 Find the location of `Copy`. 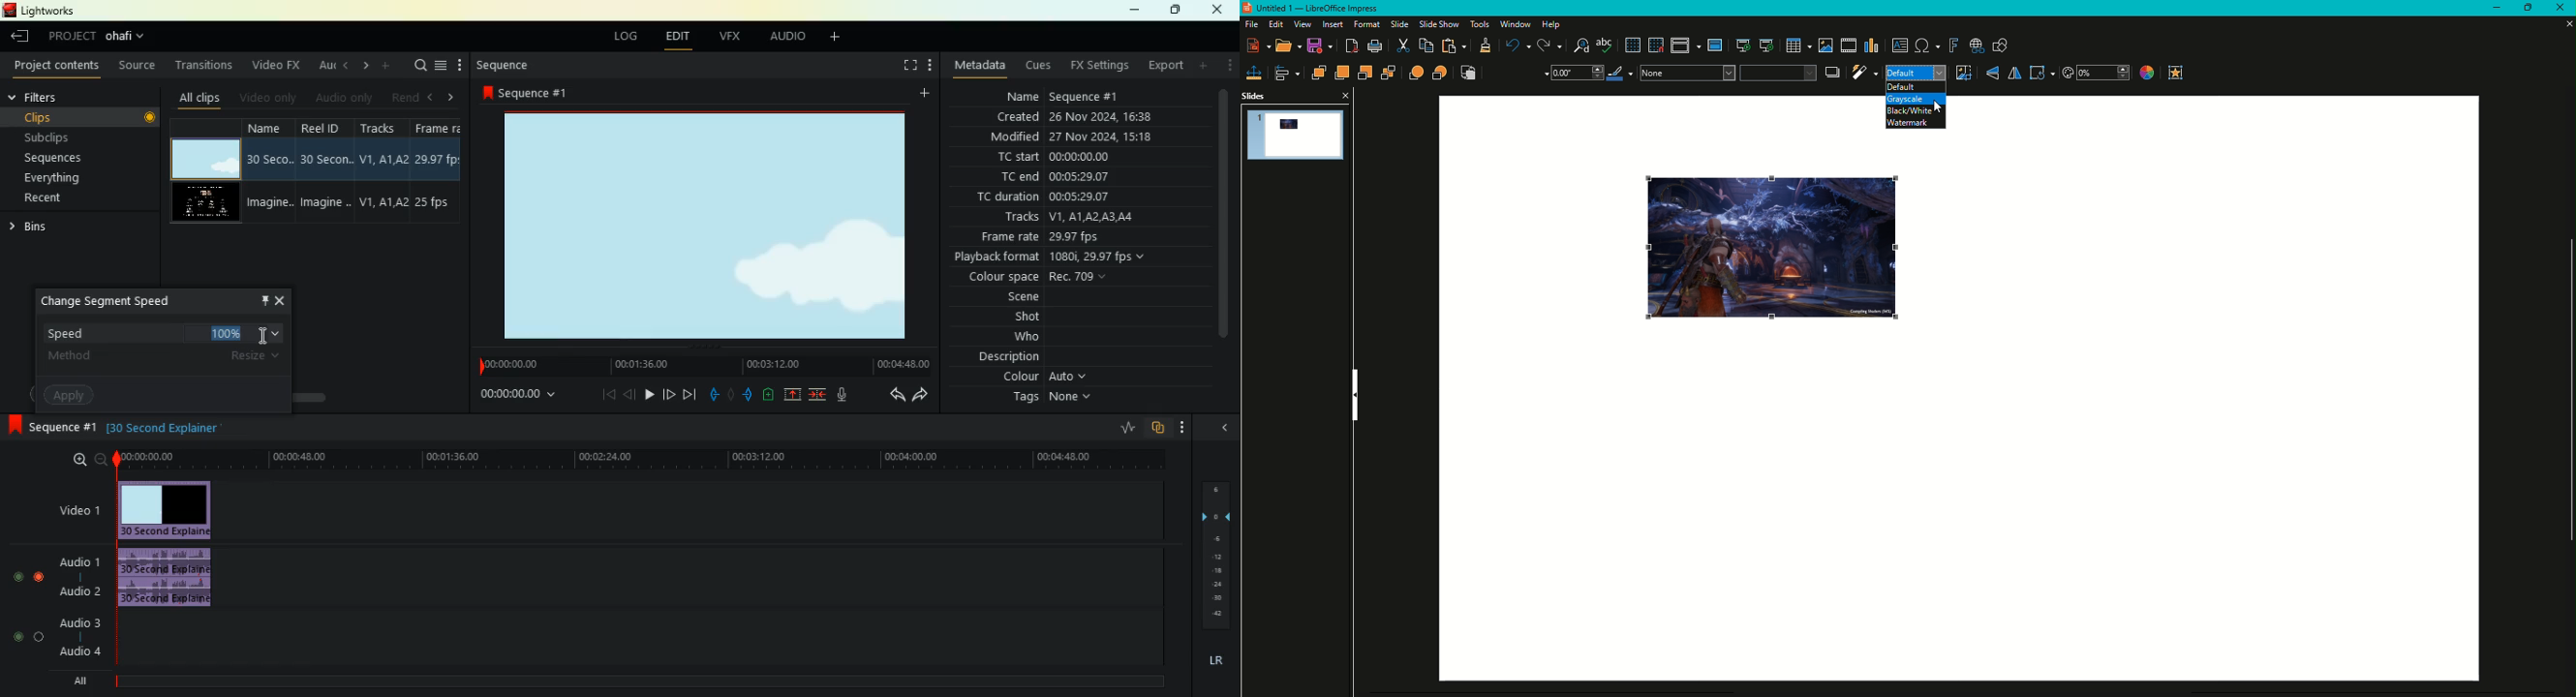

Copy is located at coordinates (1425, 46).